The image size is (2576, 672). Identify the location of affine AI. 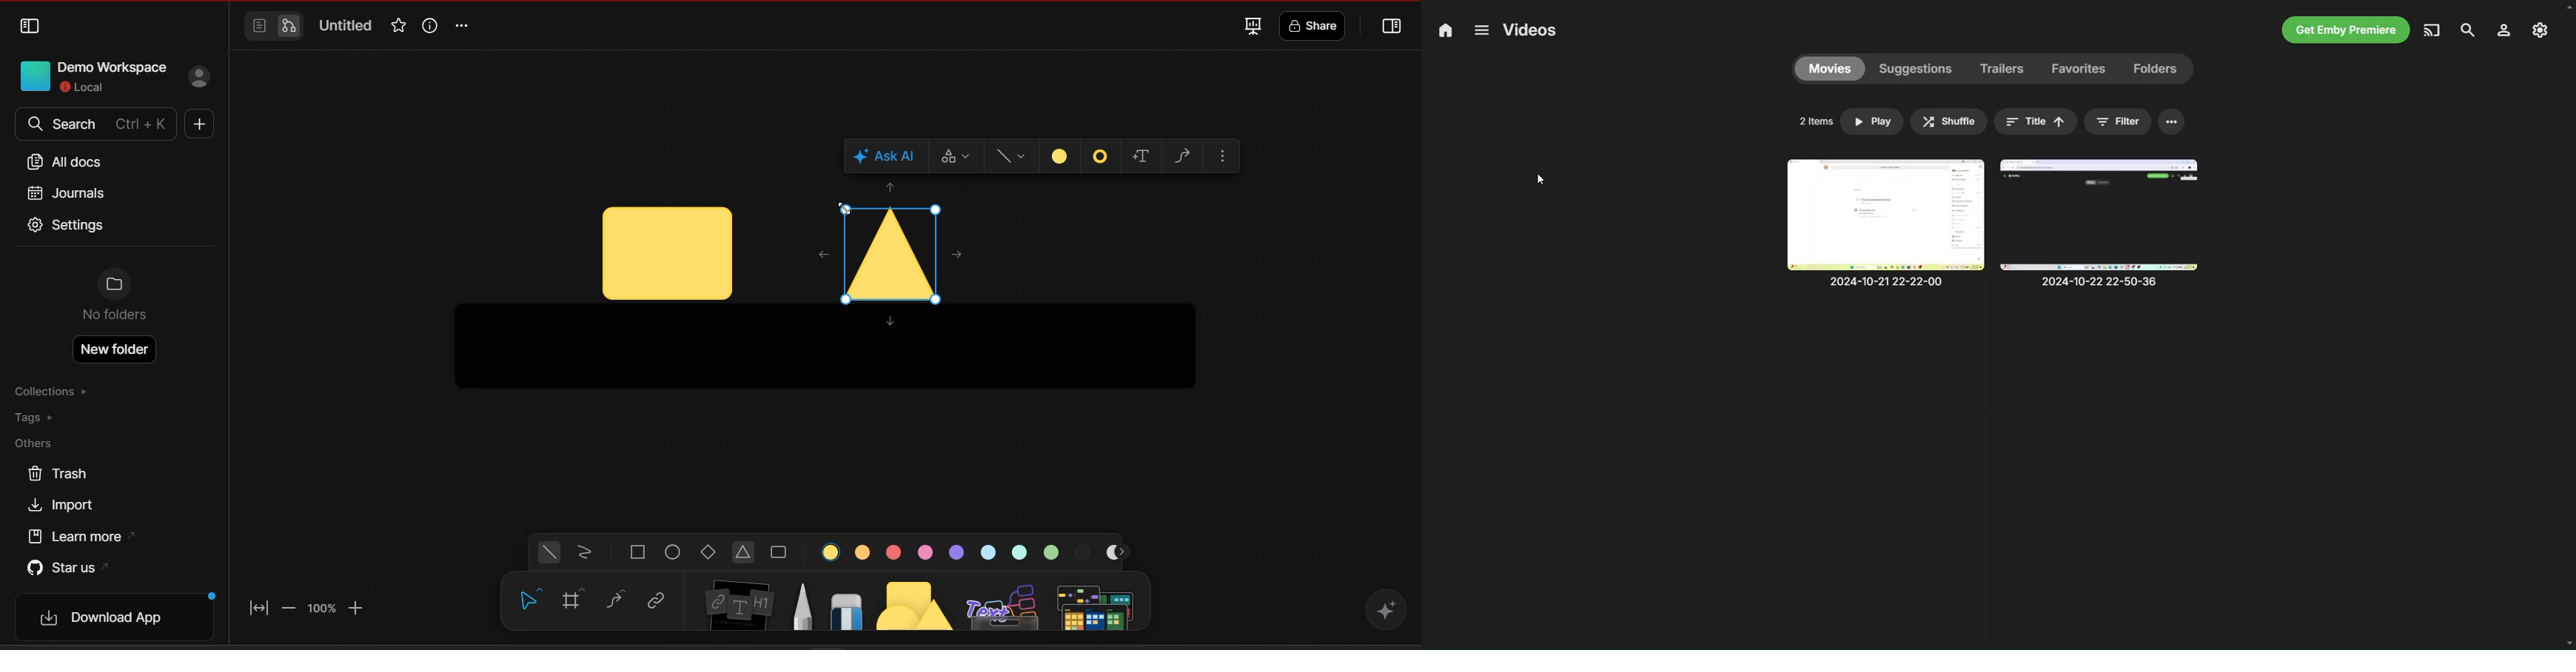
(1386, 609).